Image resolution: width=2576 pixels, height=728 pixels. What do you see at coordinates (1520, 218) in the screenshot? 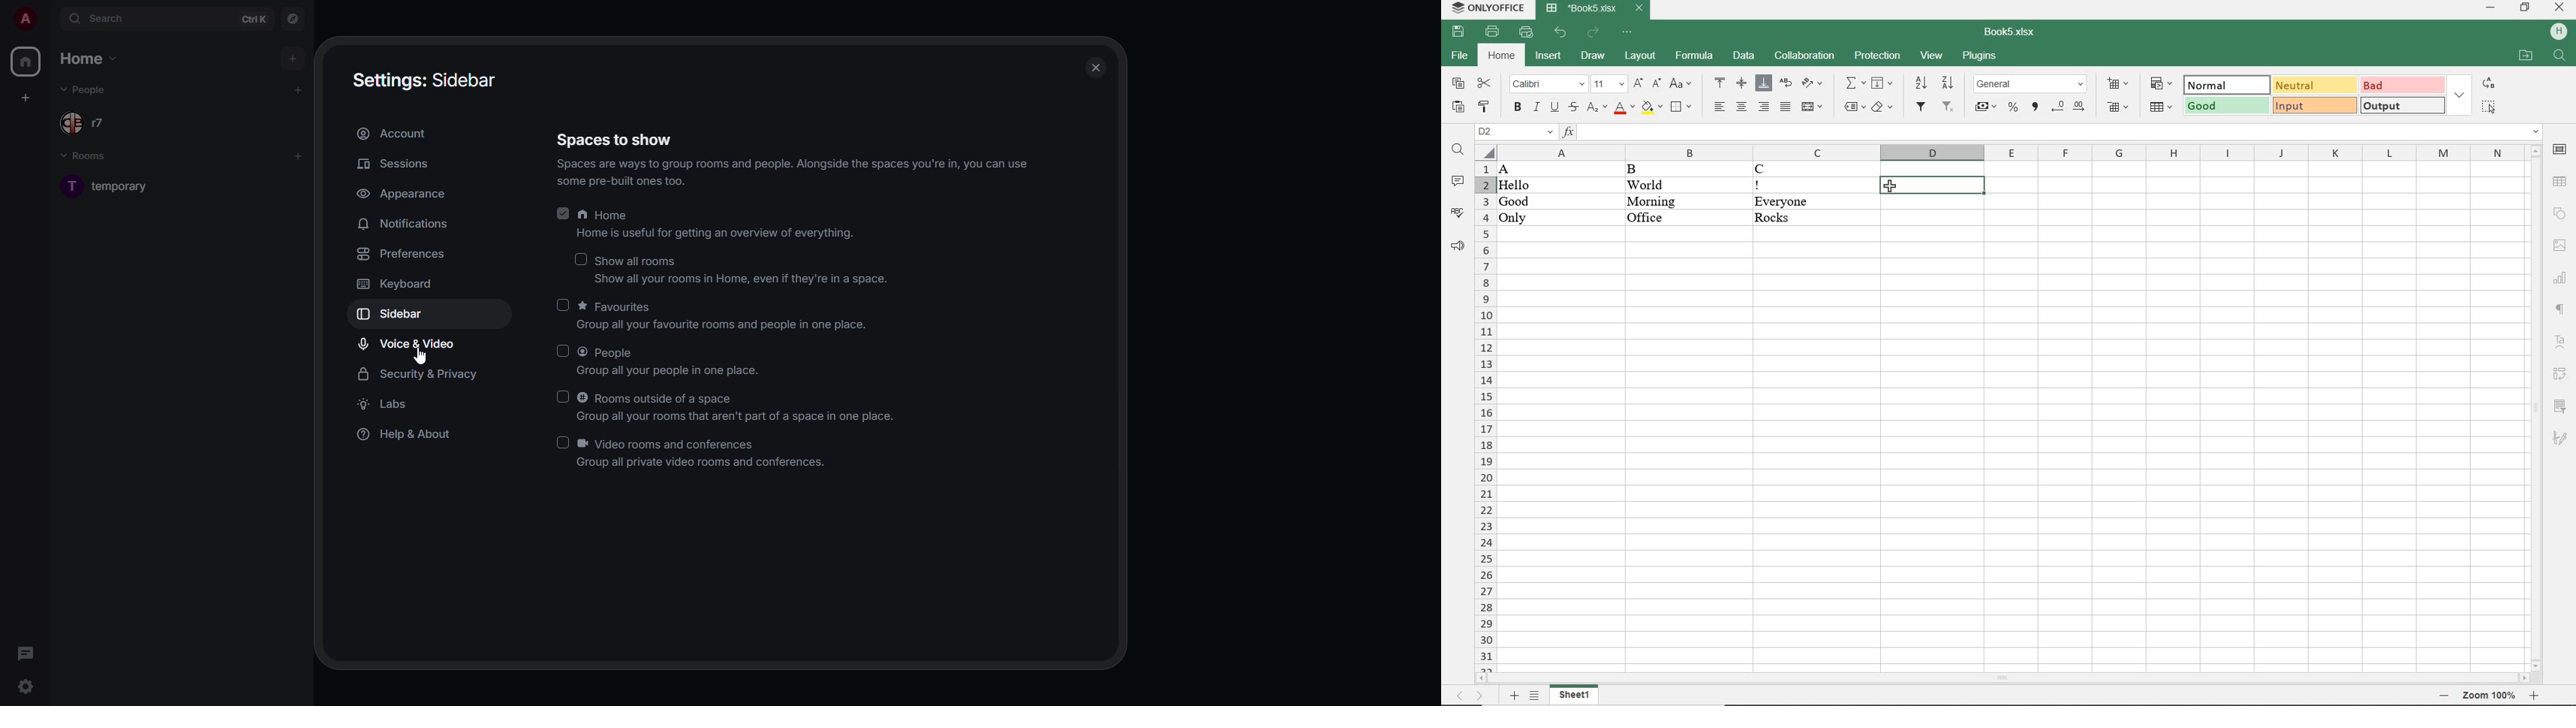
I see `Only` at bounding box center [1520, 218].